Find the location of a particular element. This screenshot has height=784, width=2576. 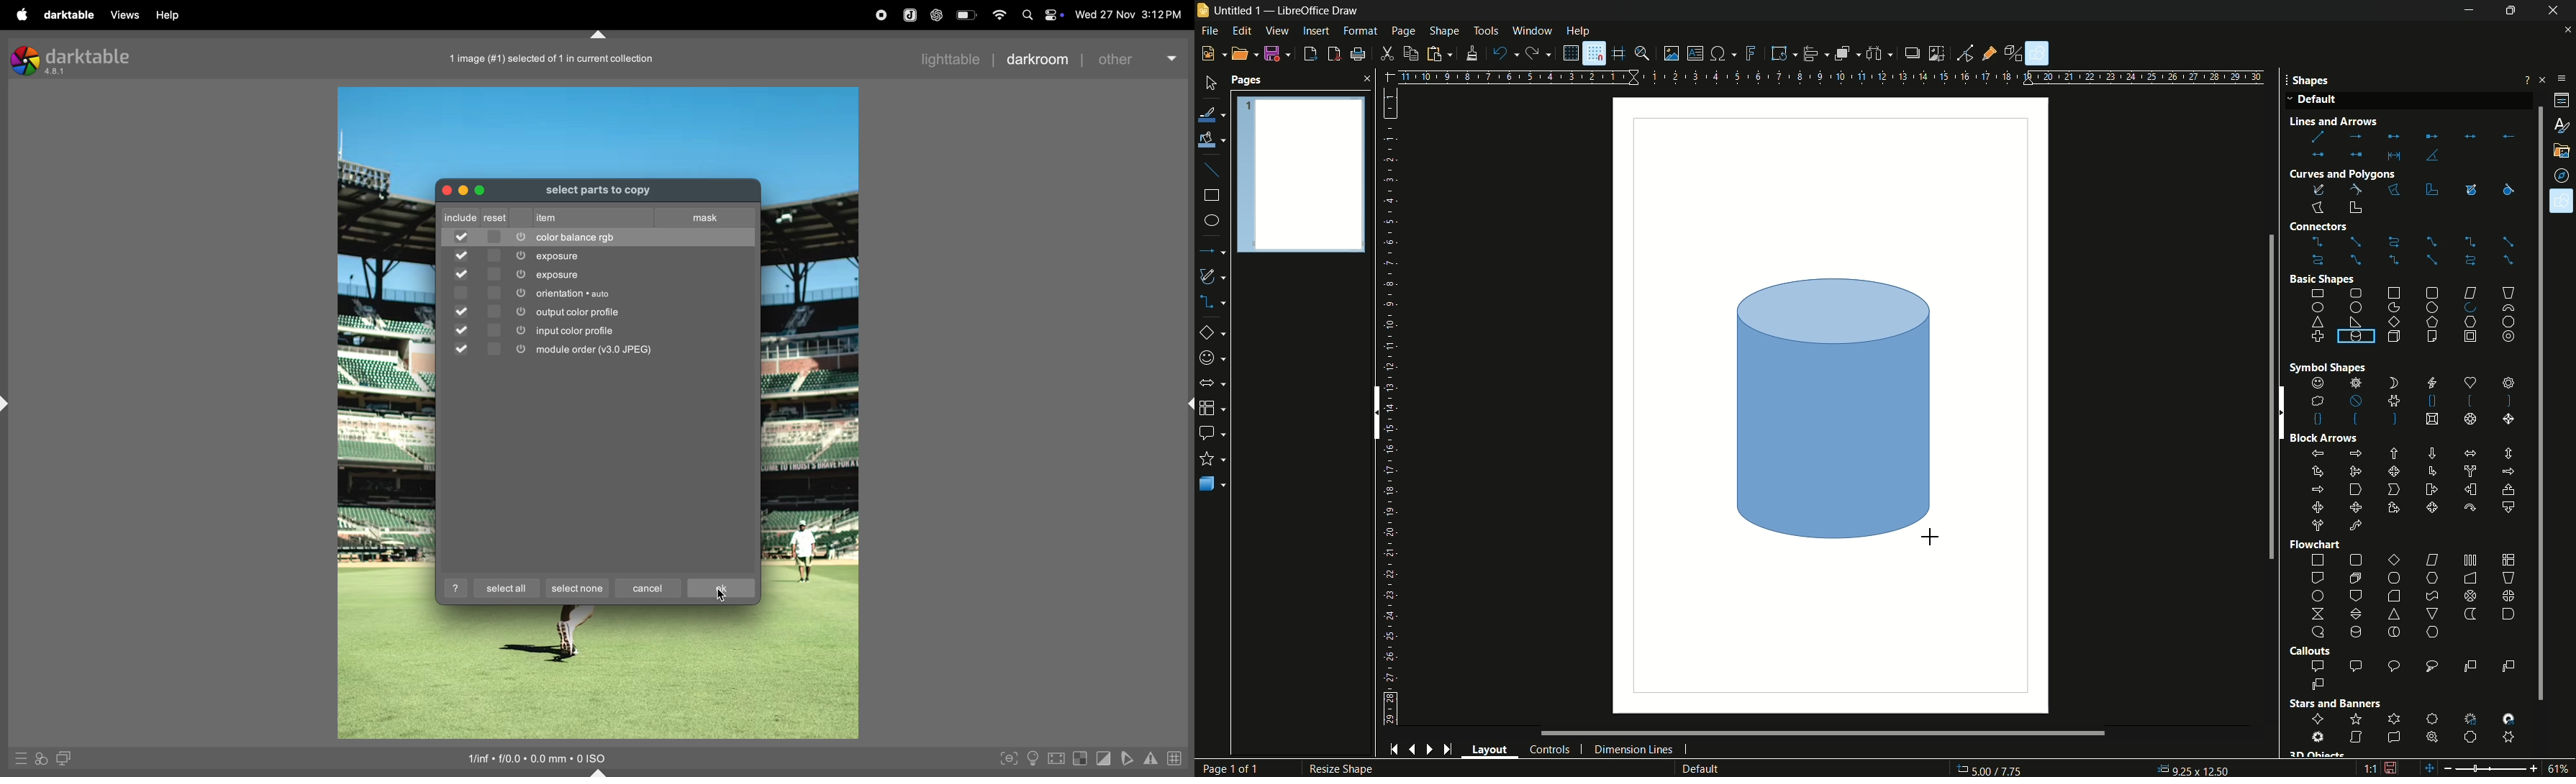

open file is located at coordinates (1243, 53).